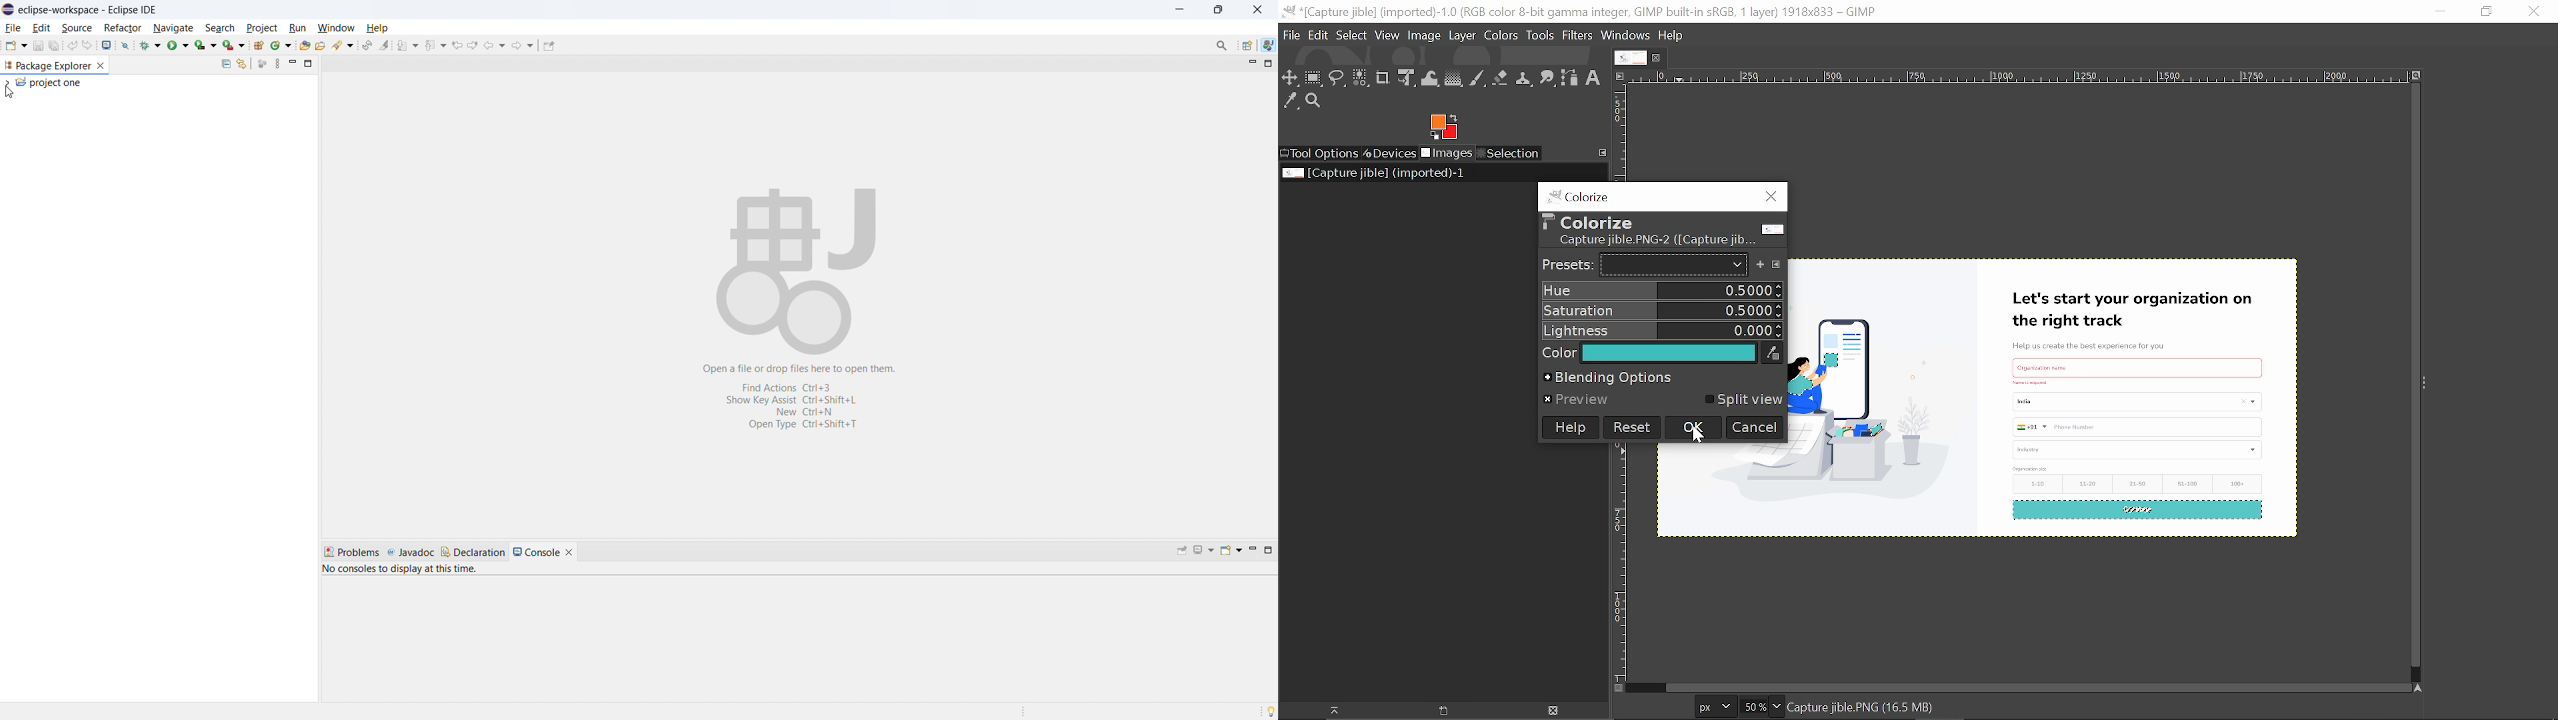 The image size is (2576, 728). What do you see at coordinates (1541, 36) in the screenshot?
I see `tool` at bounding box center [1541, 36].